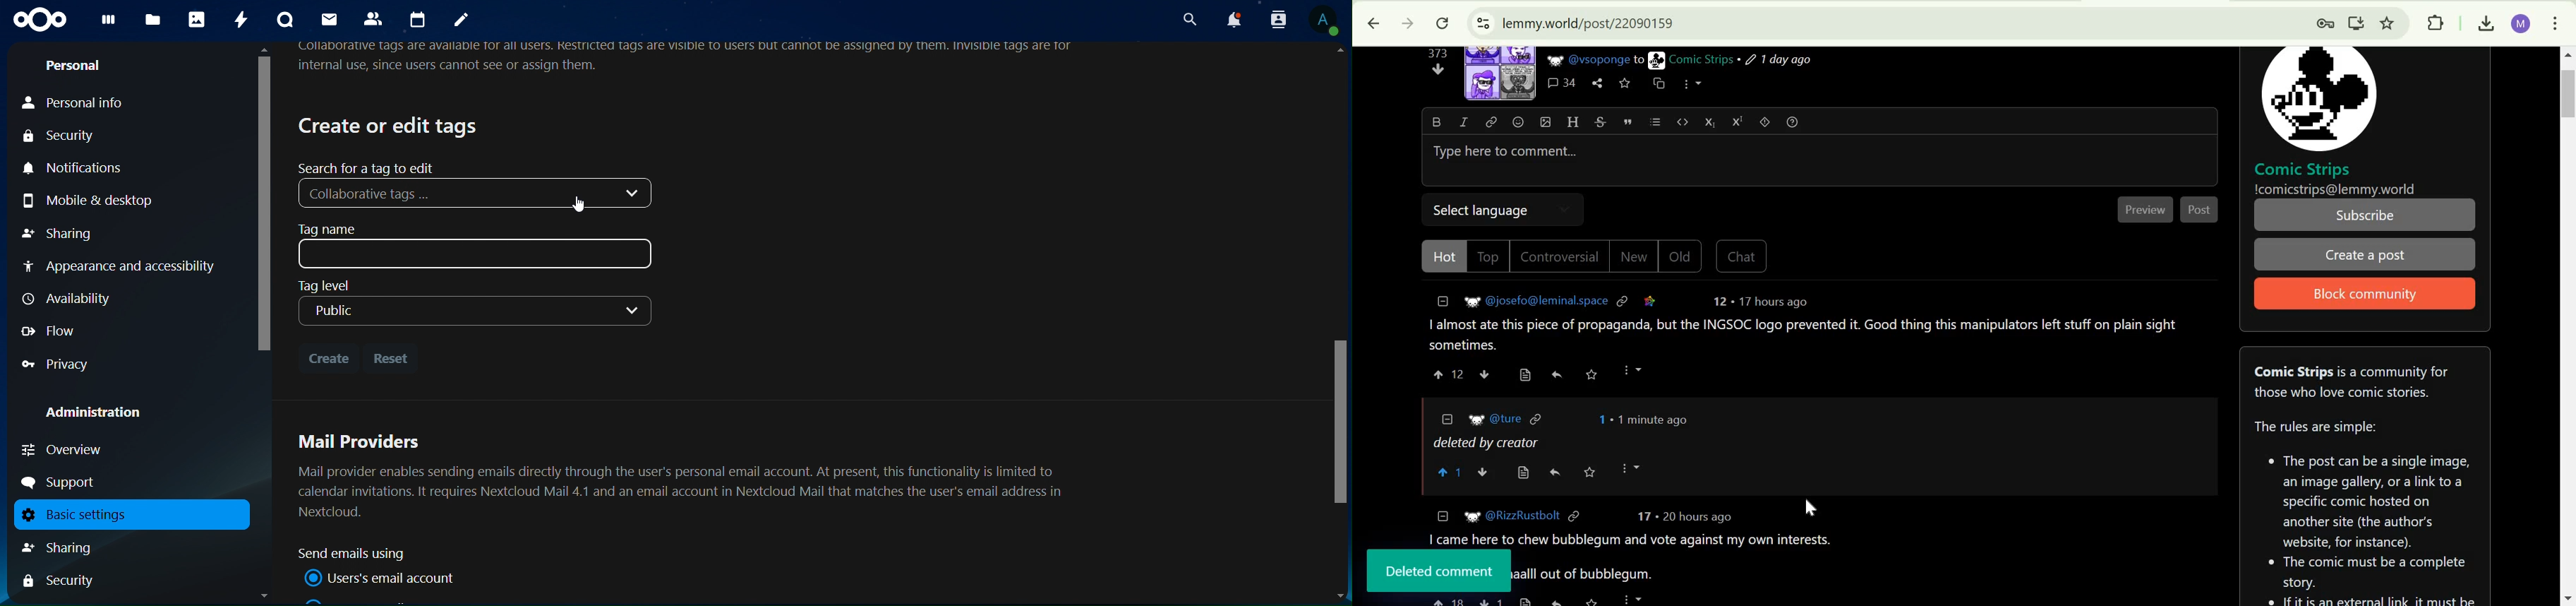  I want to click on mobile & desktop, so click(108, 199).